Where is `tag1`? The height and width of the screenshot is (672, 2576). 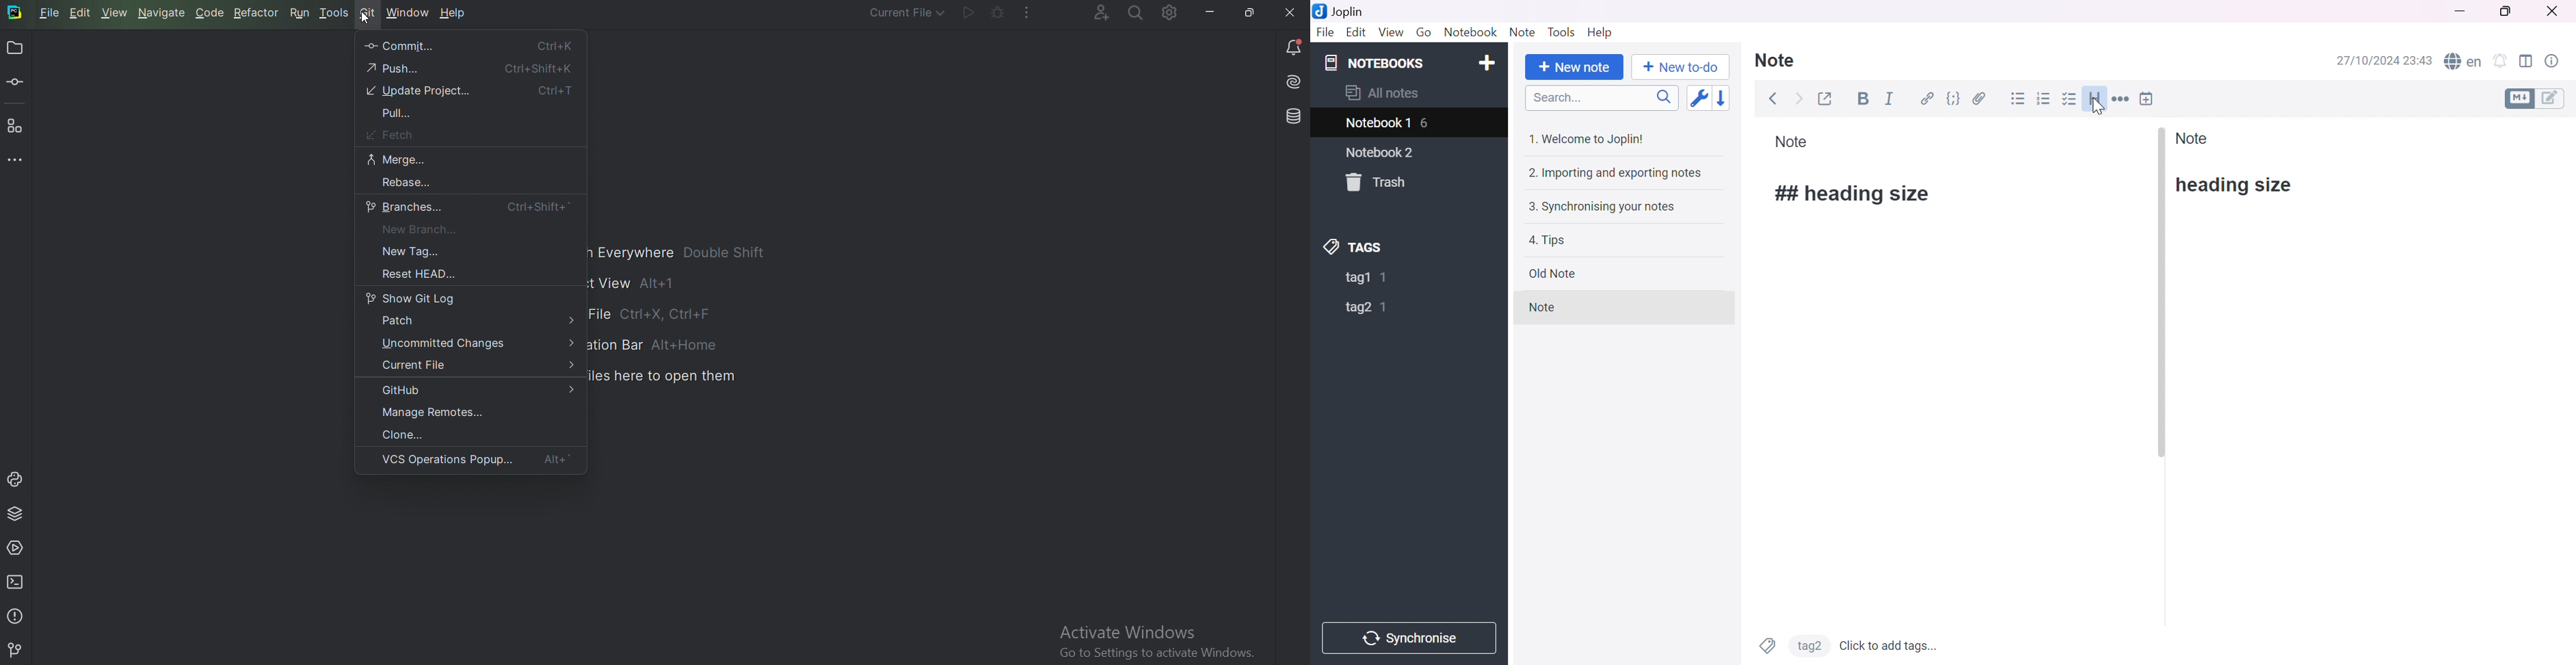
tag1 is located at coordinates (1357, 278).